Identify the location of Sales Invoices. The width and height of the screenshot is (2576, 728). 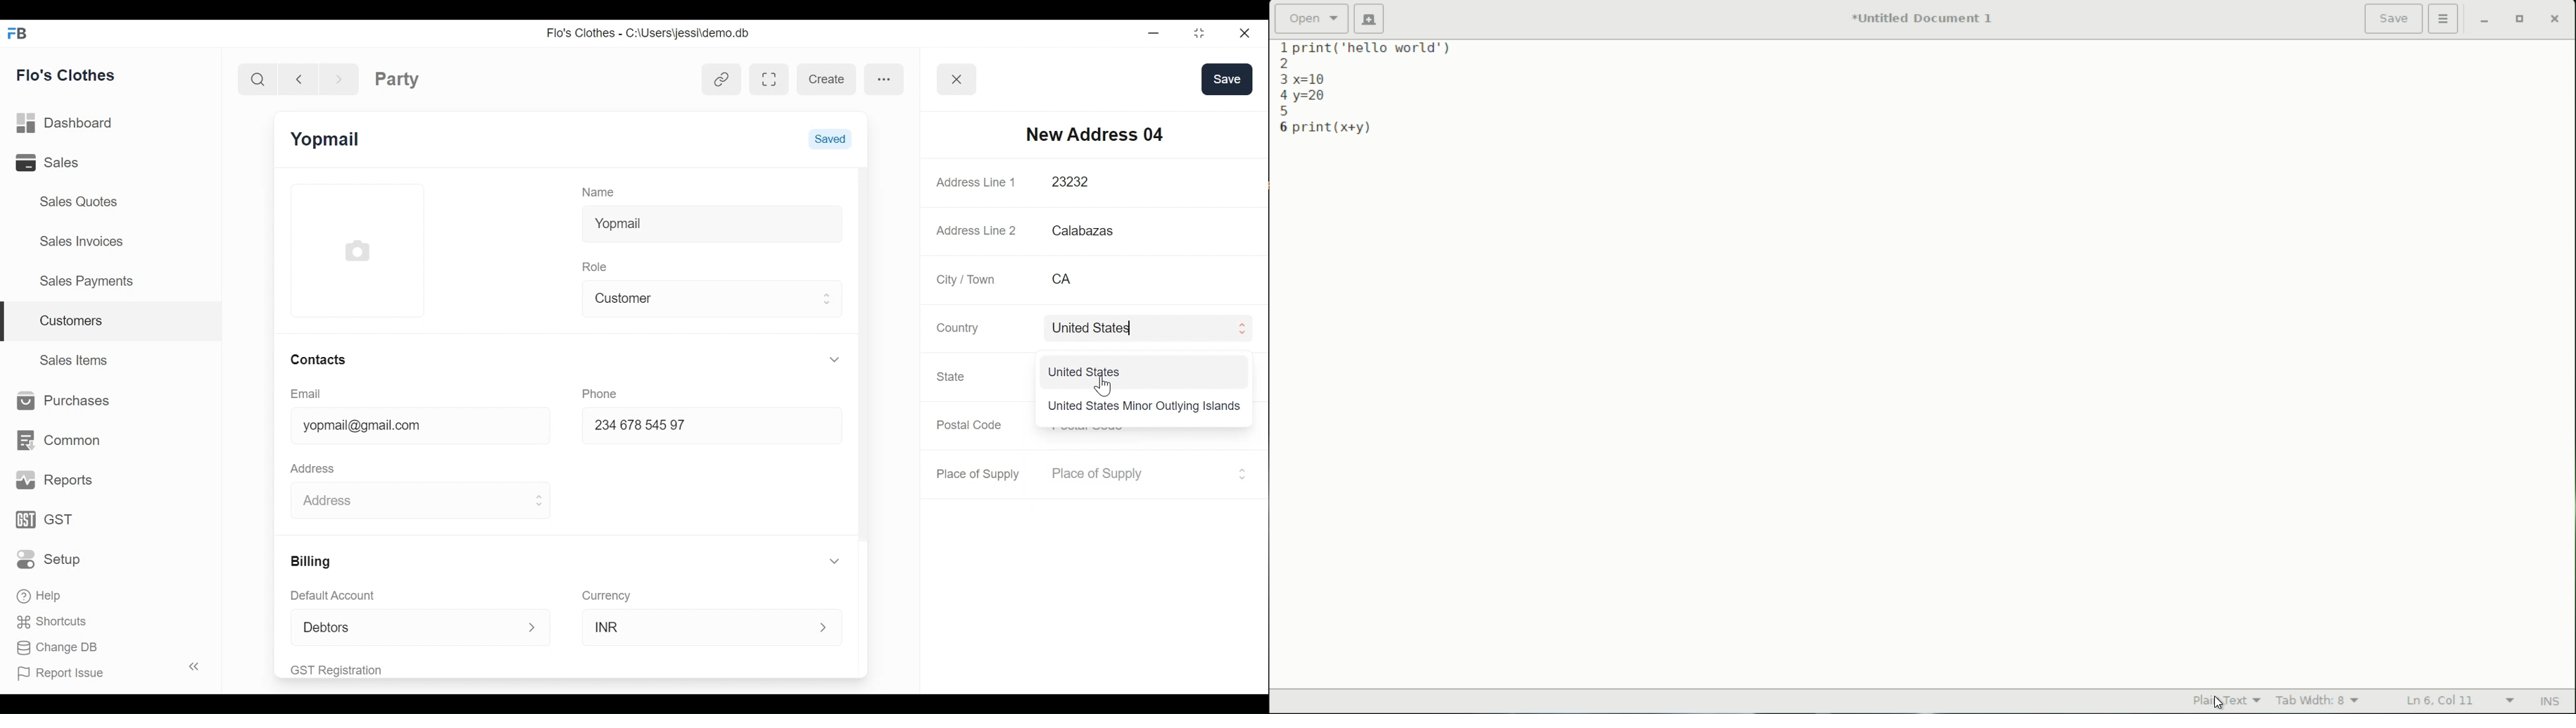
(83, 240).